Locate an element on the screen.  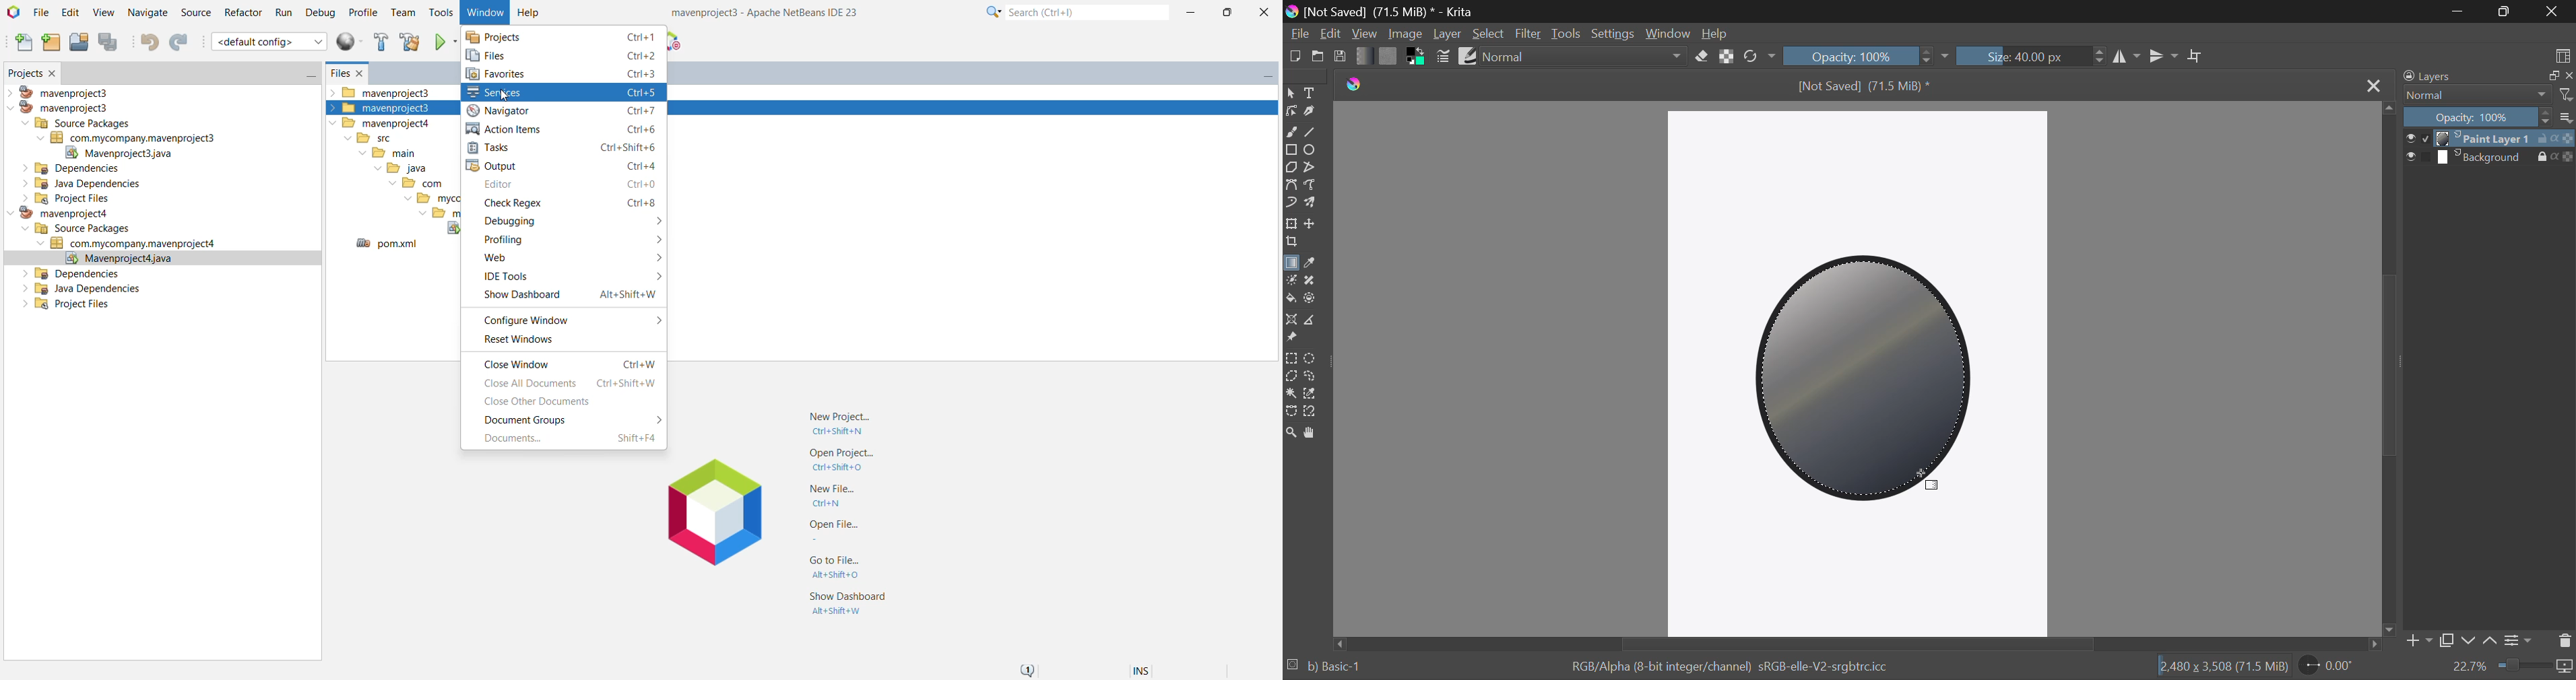
Horizontal Mirror Flip is located at coordinates (2165, 58).